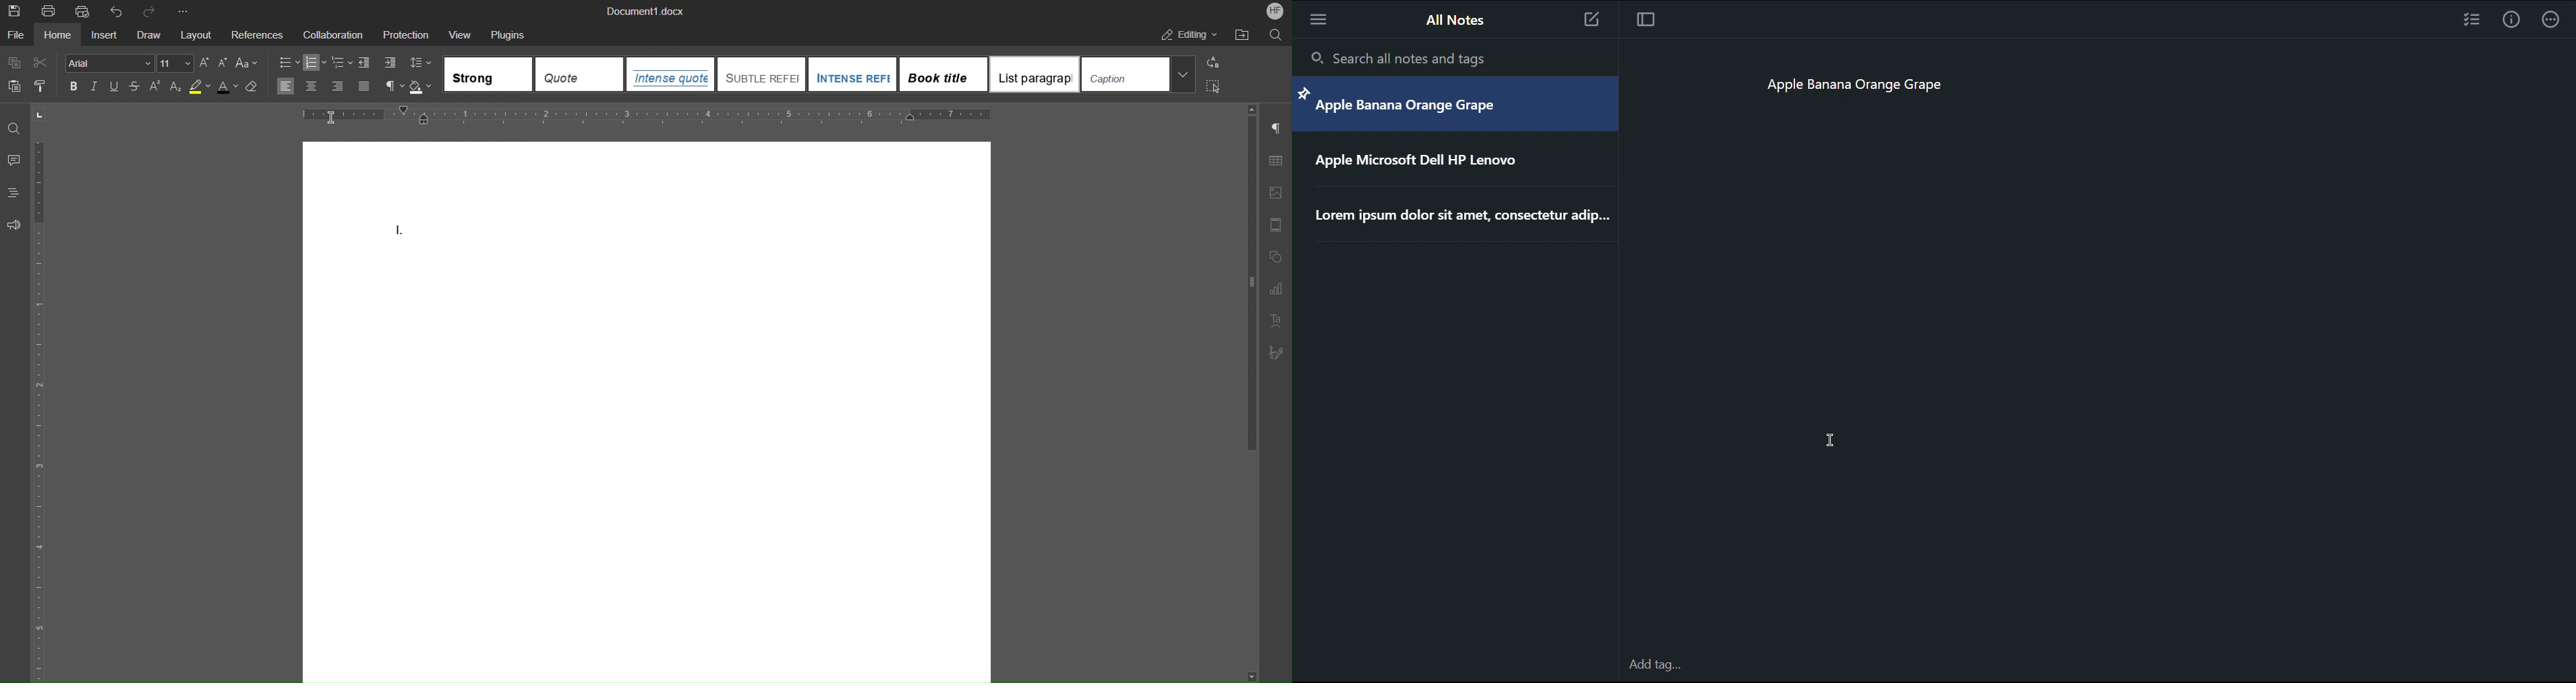 Image resolution: width=2576 pixels, height=700 pixels. I want to click on References, so click(256, 34).